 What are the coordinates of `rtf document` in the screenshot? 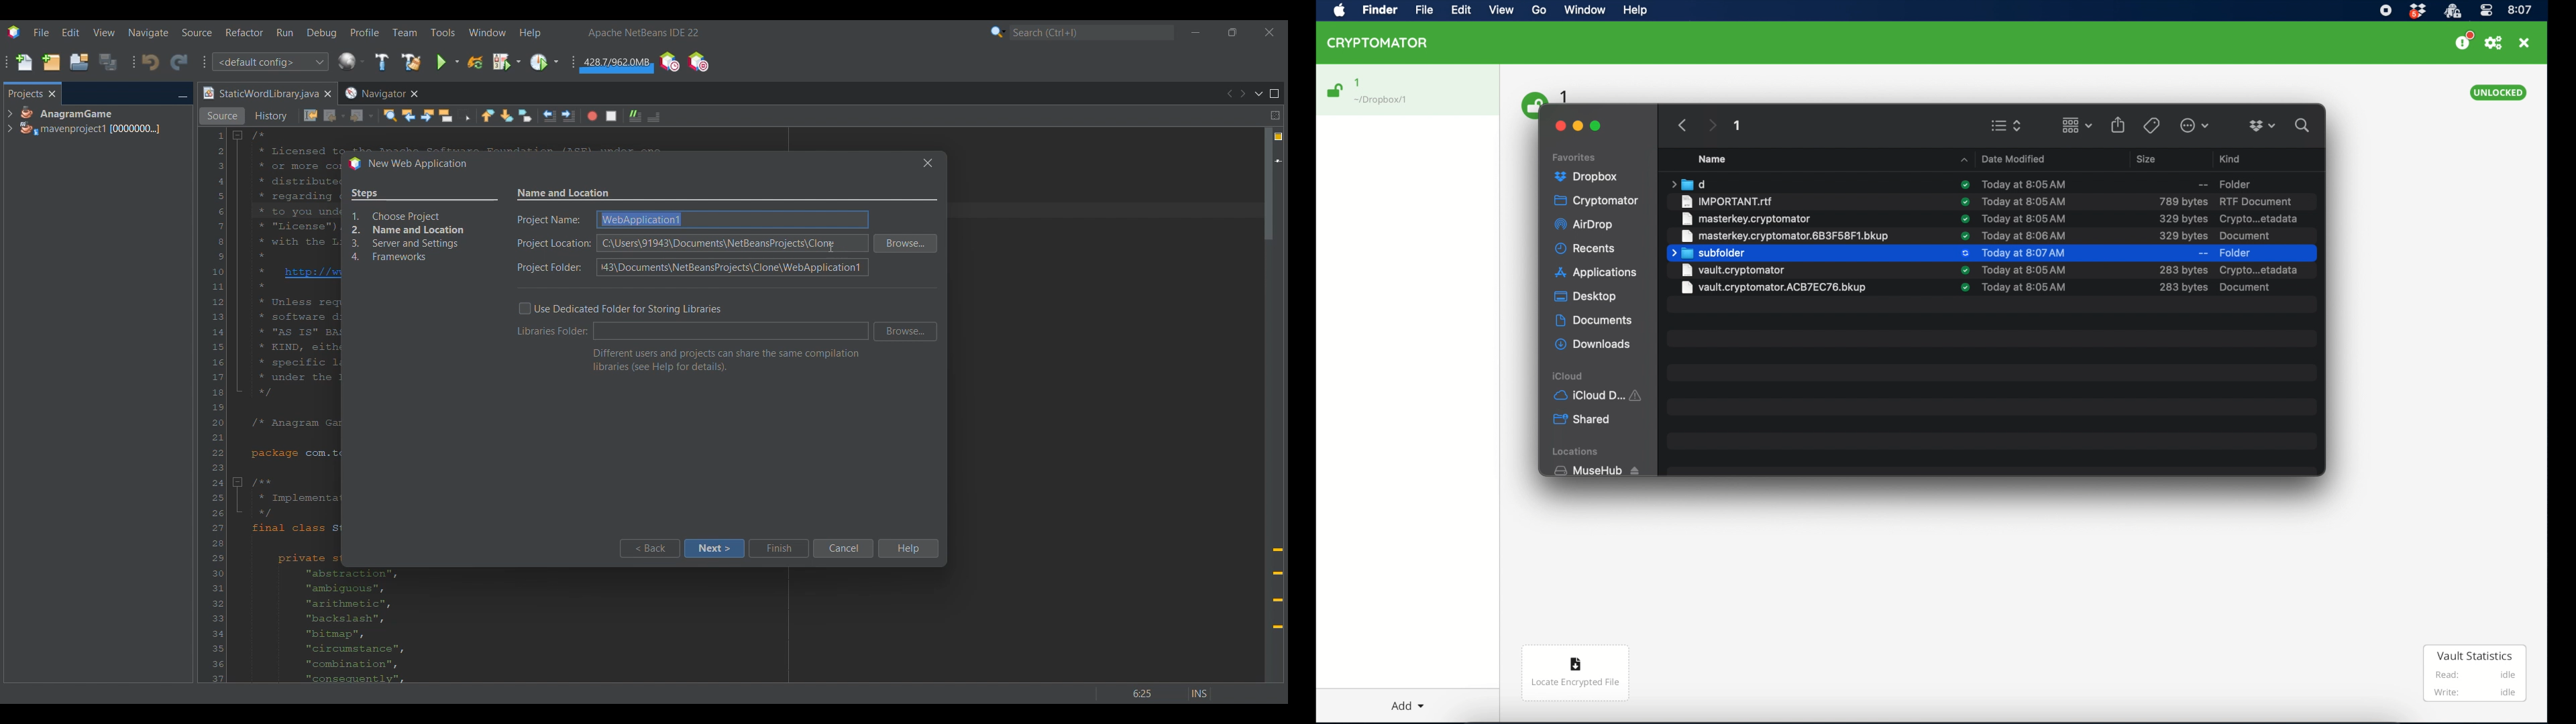 It's located at (2258, 201).